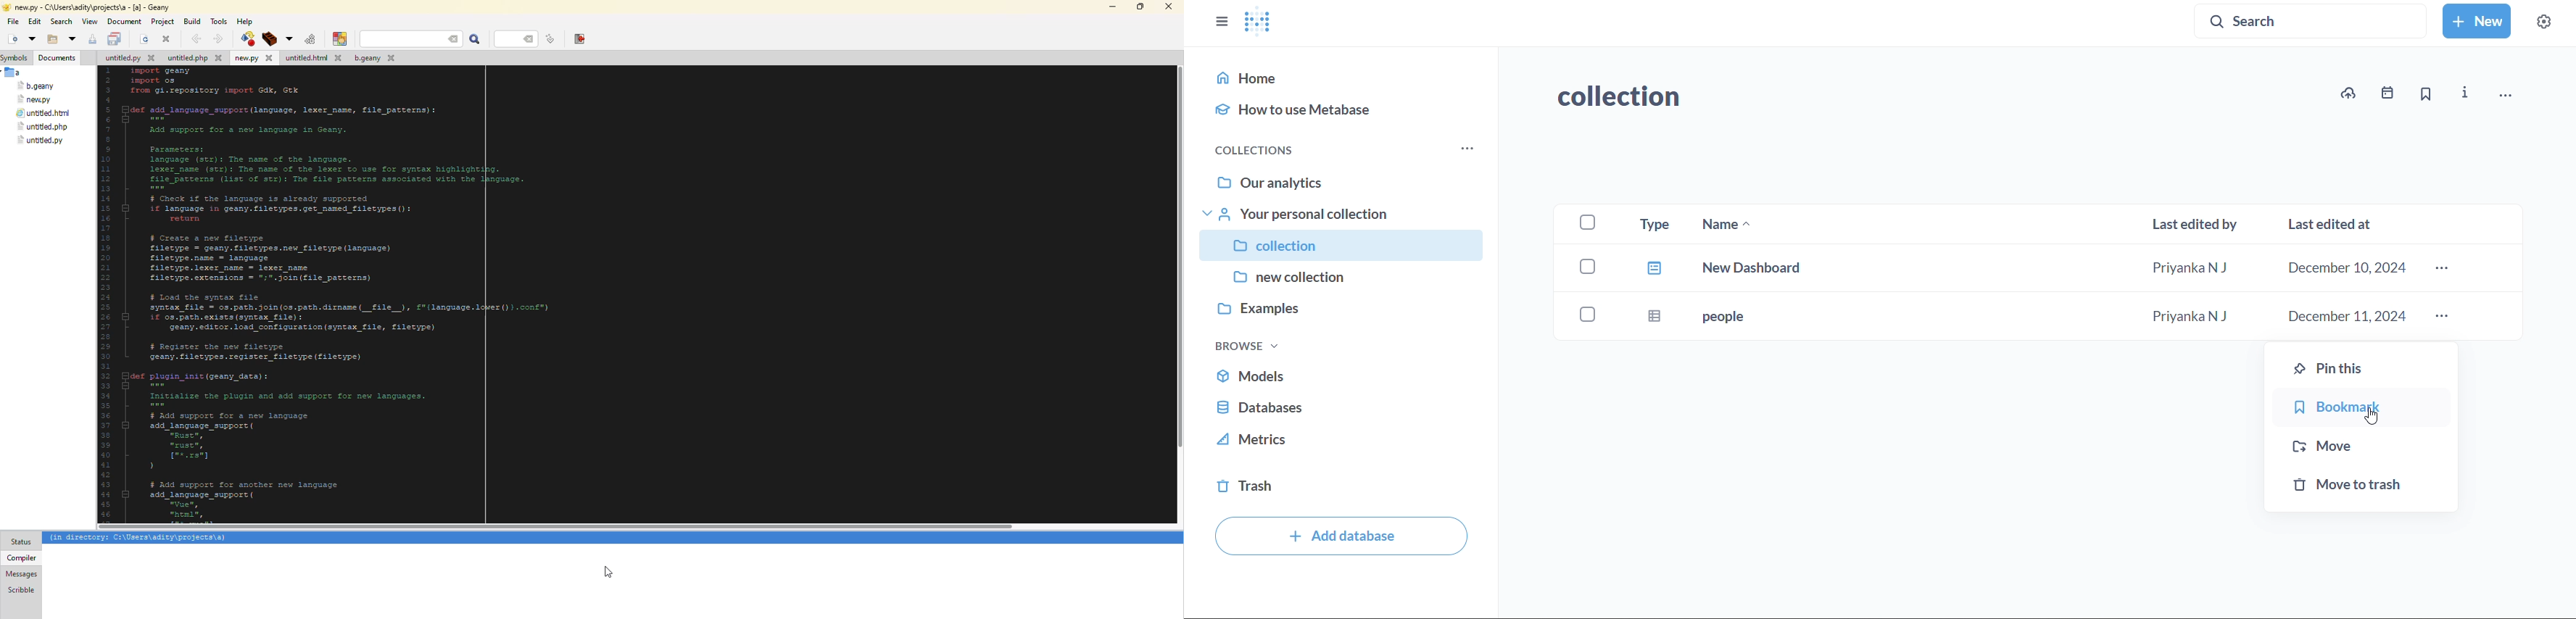 This screenshot has height=644, width=2576. Describe the element at coordinates (2463, 94) in the screenshot. I see `info` at that location.